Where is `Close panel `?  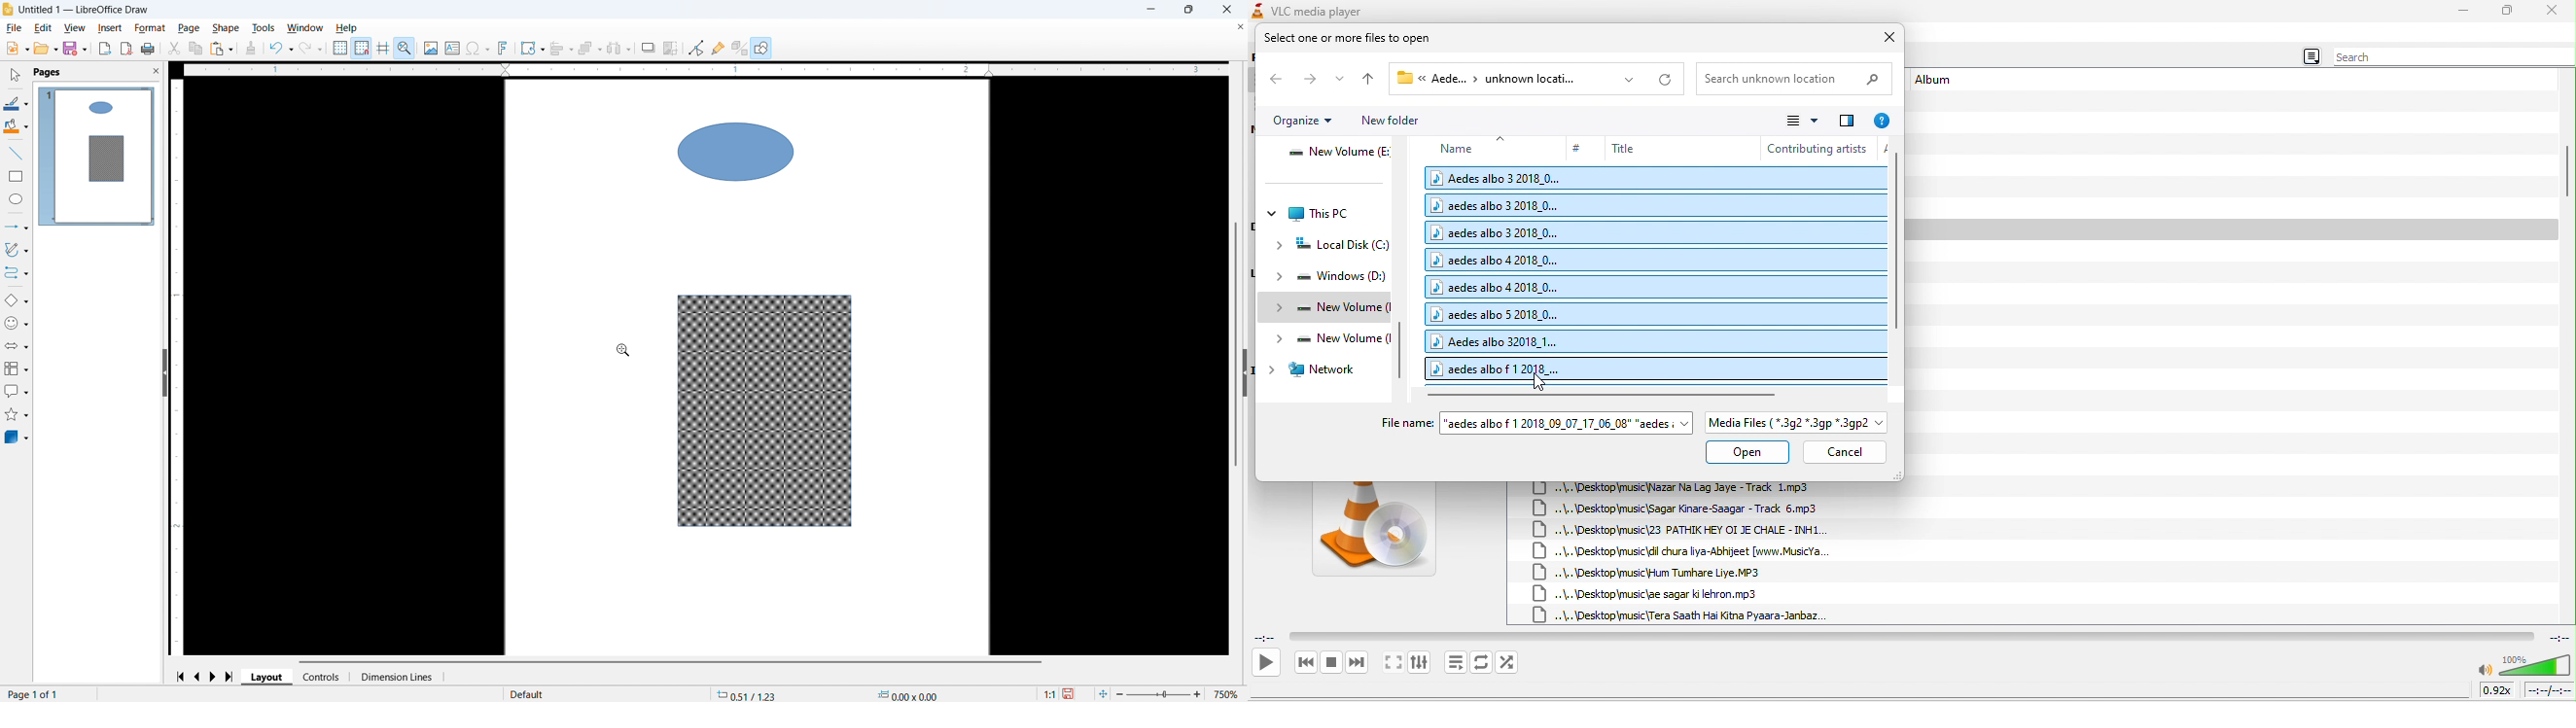
Close panel  is located at coordinates (157, 71).